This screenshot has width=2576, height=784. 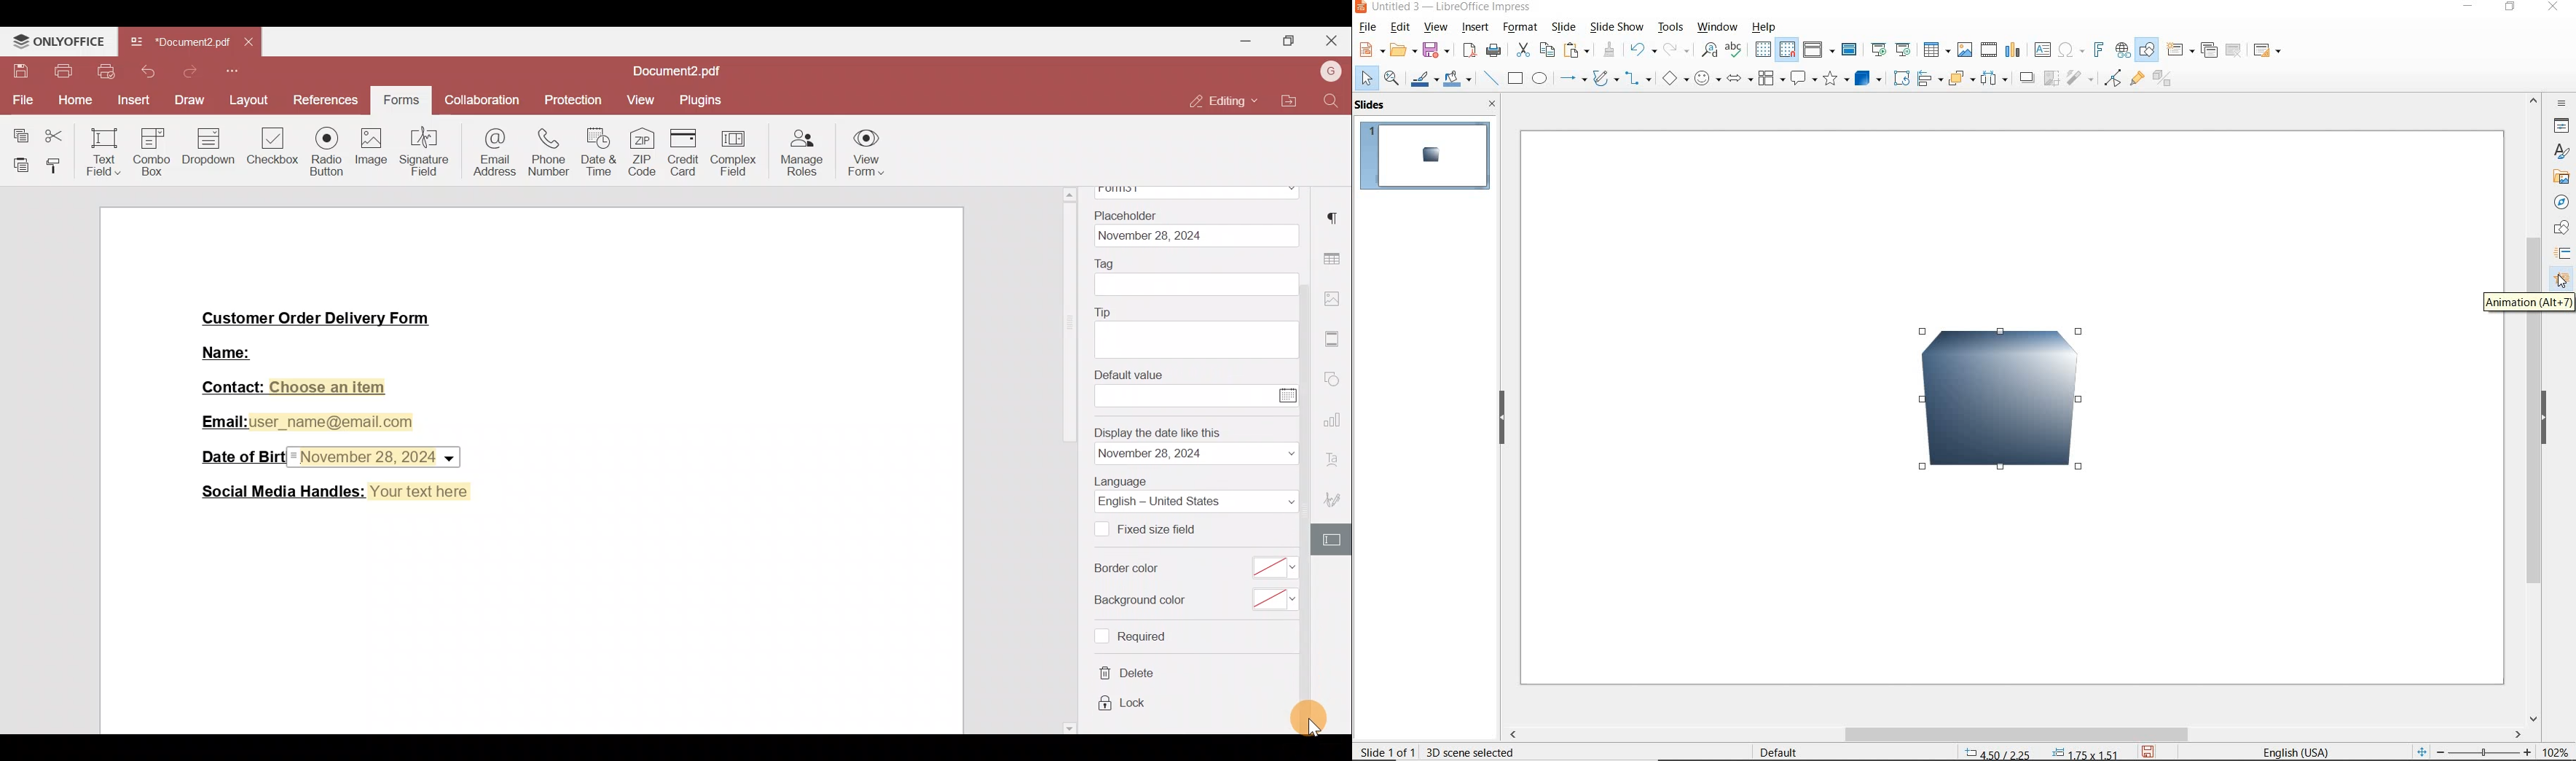 What do you see at coordinates (1878, 49) in the screenshot?
I see `start from previous slide` at bounding box center [1878, 49].